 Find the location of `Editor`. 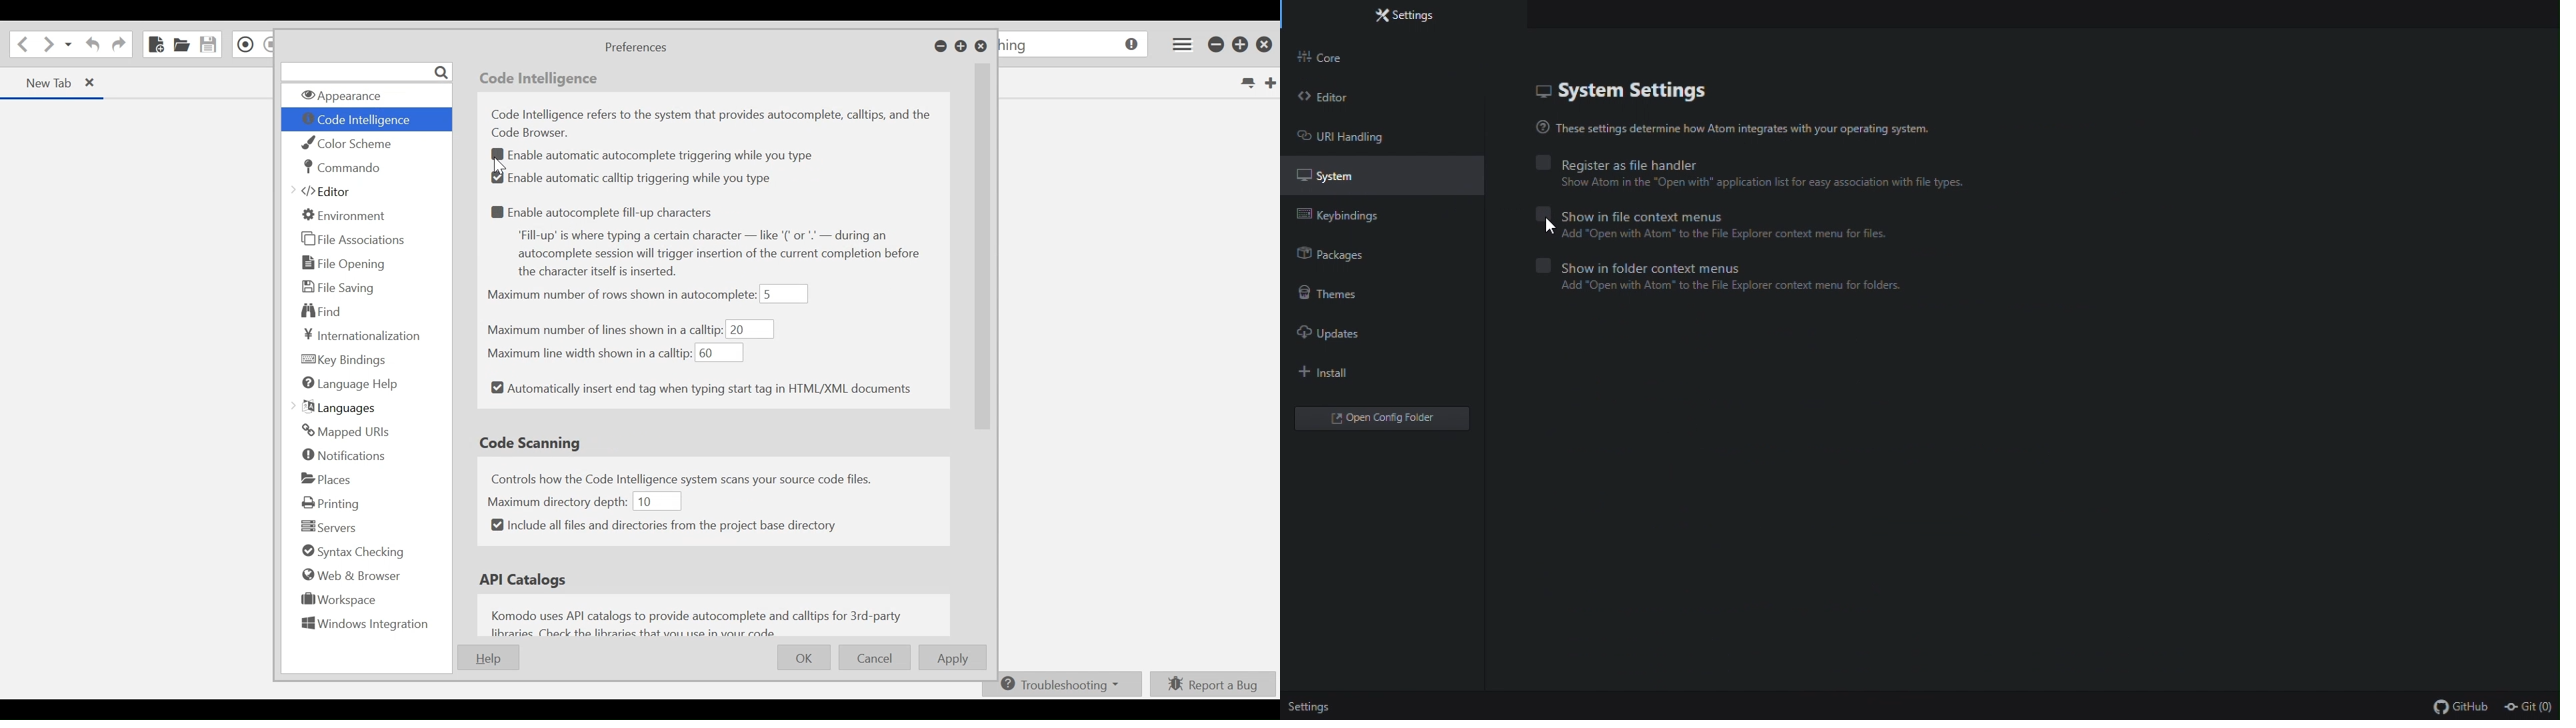

Editor is located at coordinates (1337, 96).